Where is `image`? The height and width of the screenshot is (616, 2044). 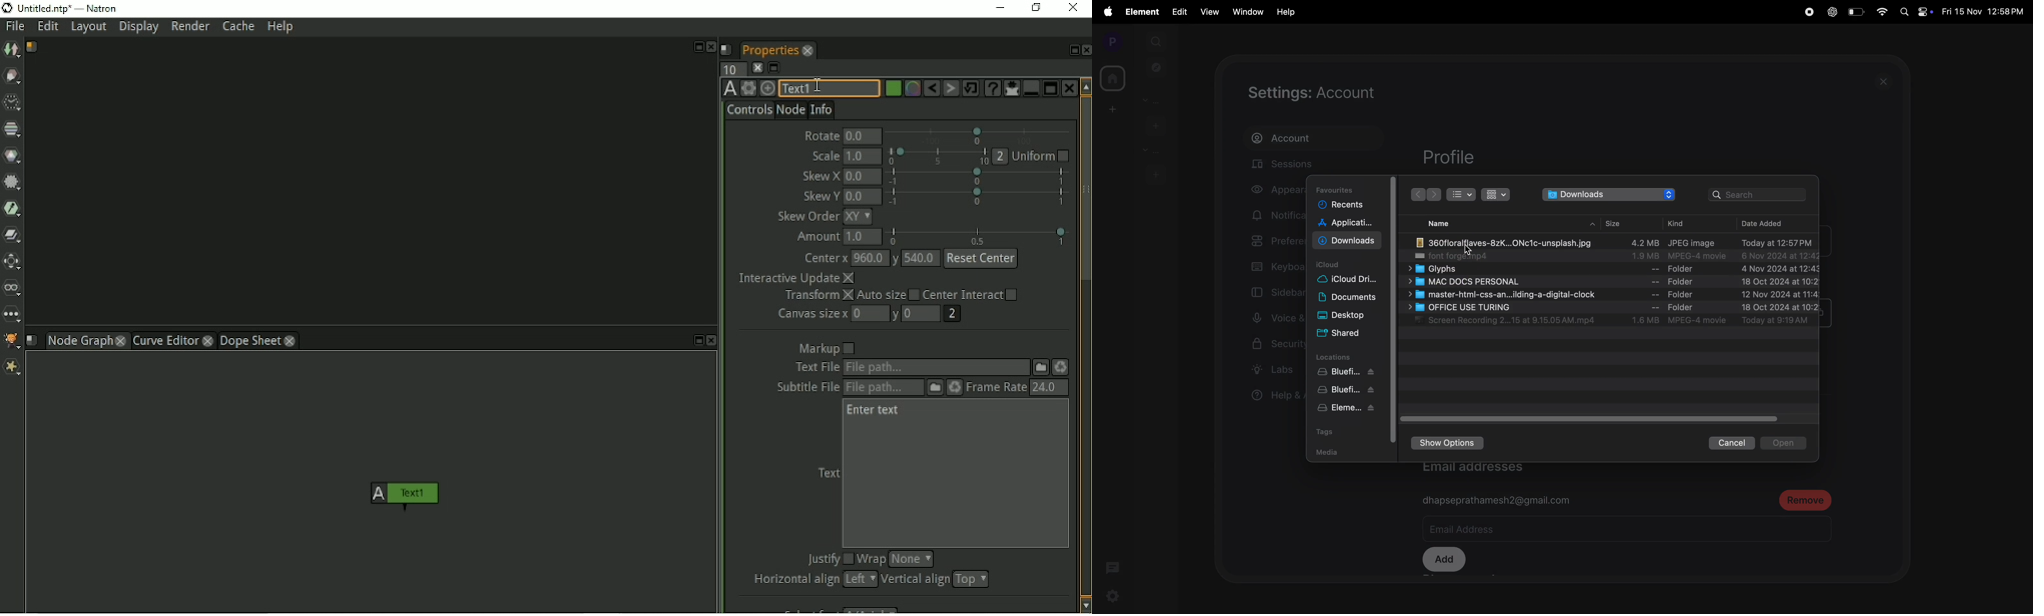 image is located at coordinates (1615, 243).